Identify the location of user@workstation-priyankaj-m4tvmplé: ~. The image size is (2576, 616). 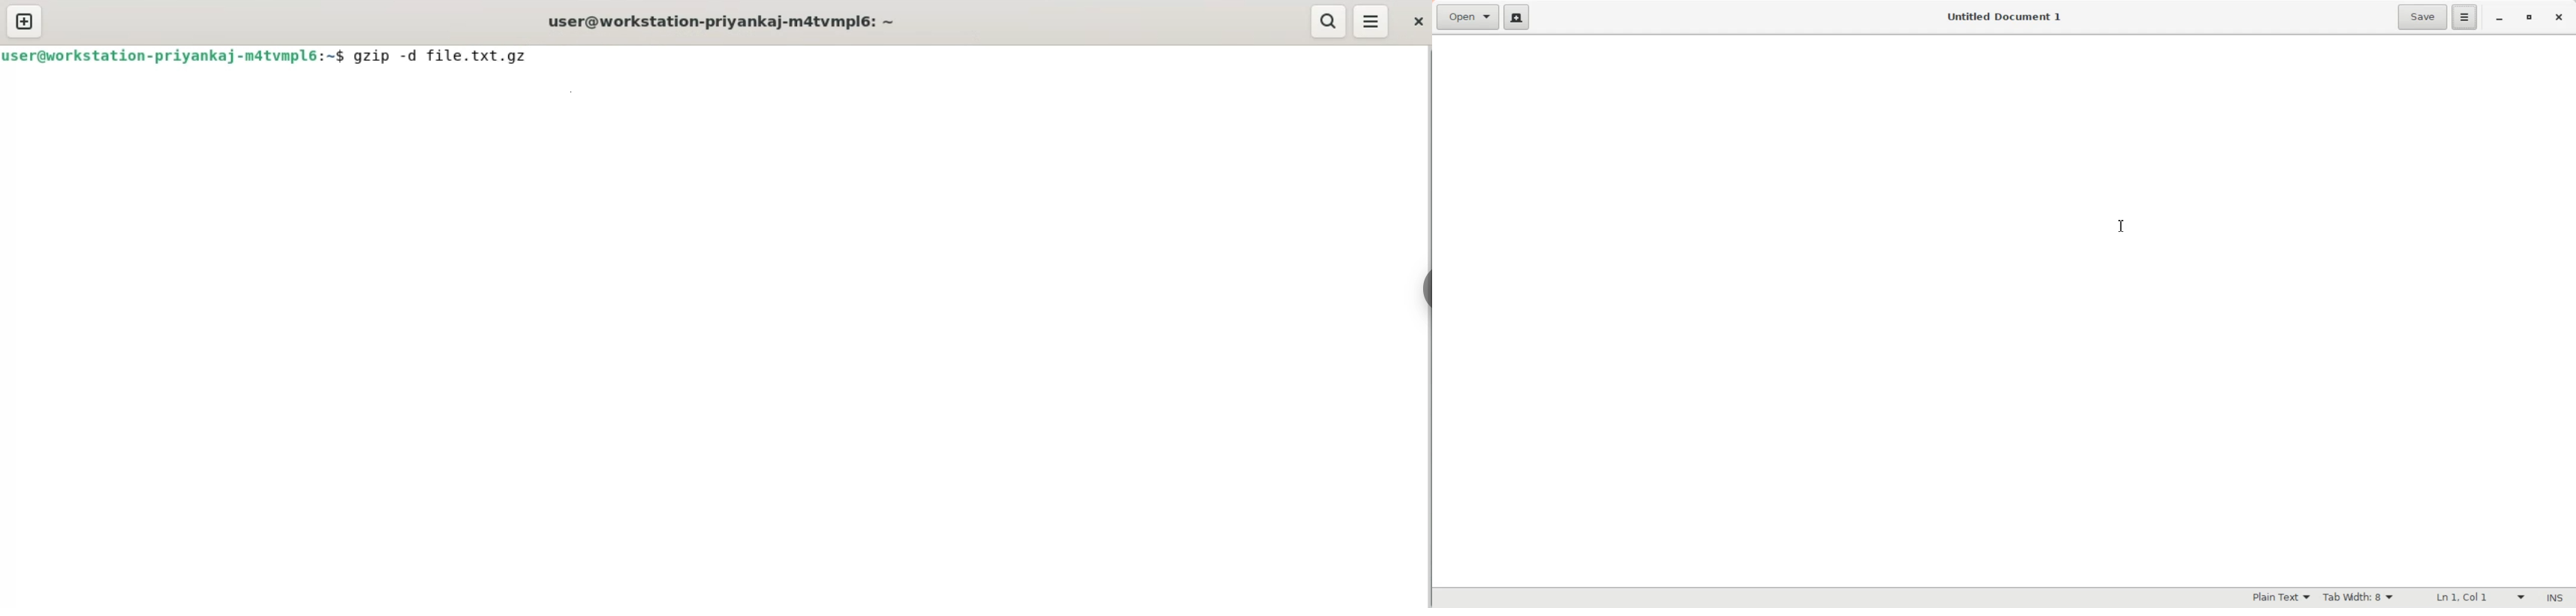
(723, 23).